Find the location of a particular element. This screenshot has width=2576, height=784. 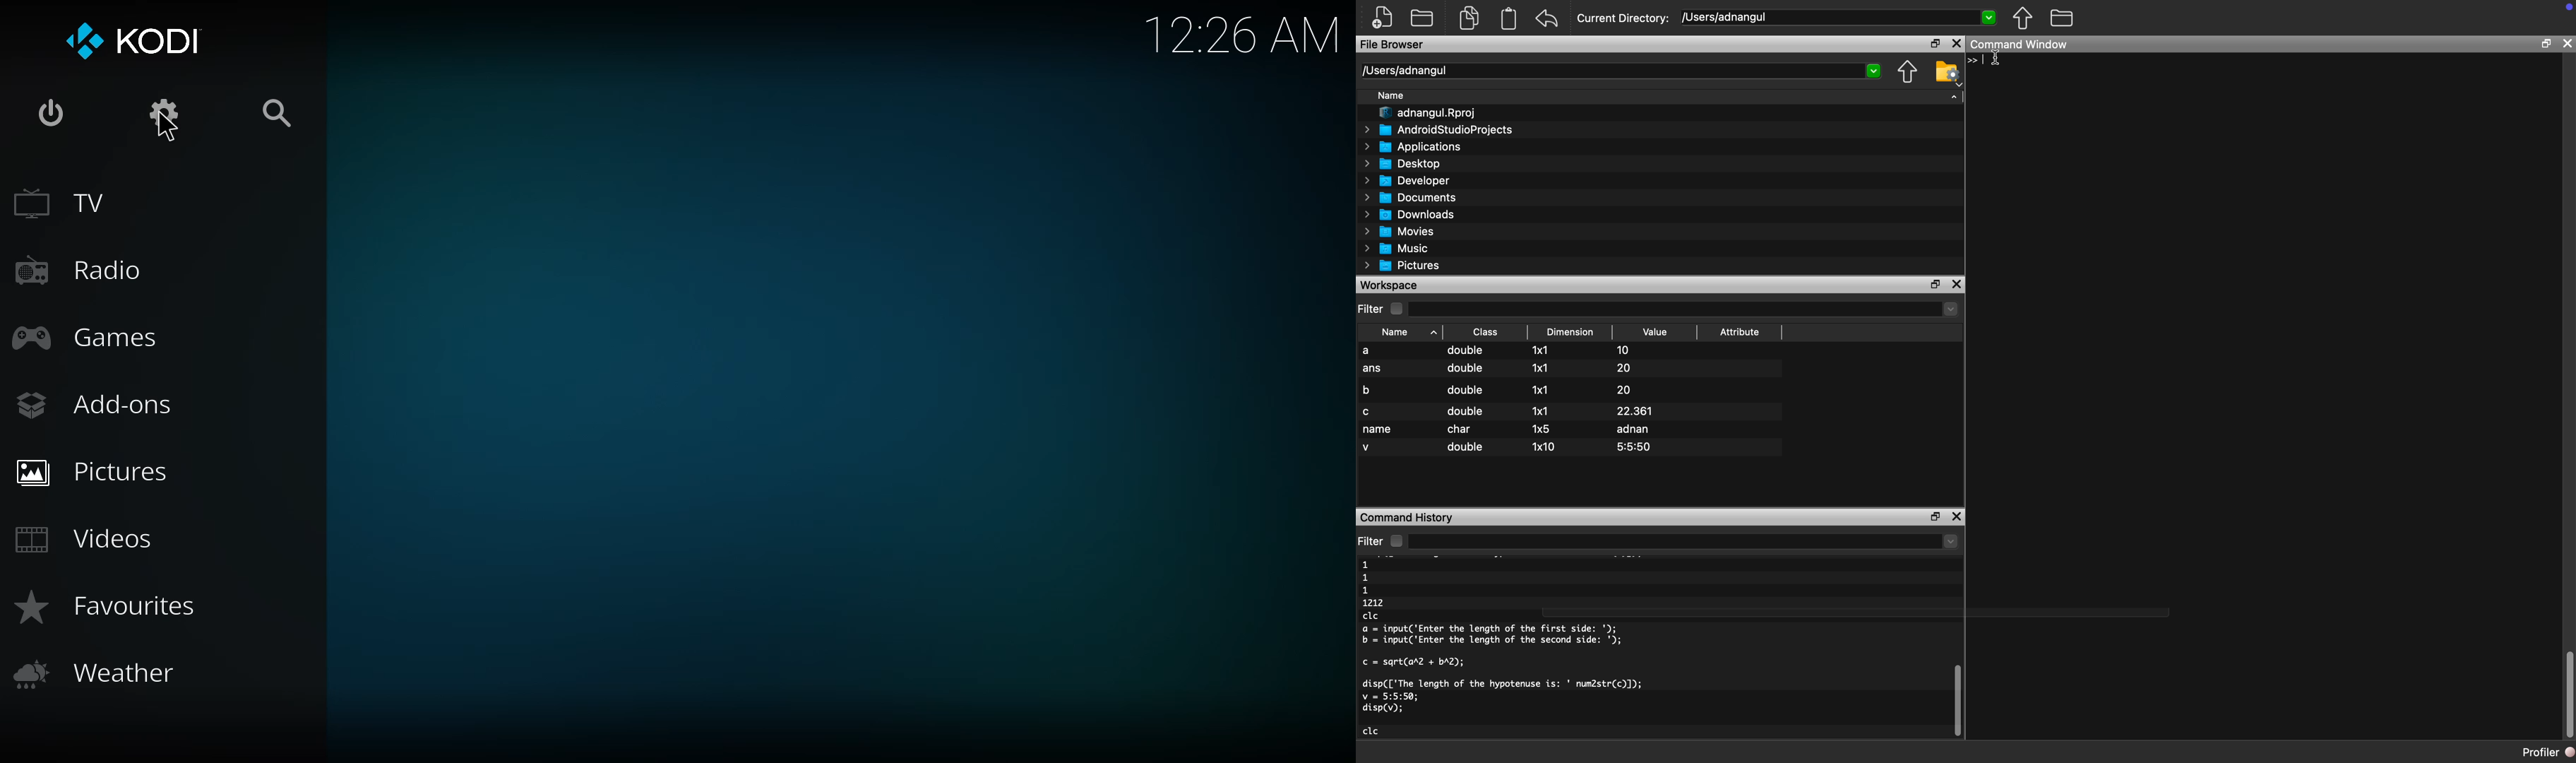

Documents is located at coordinates (1407, 198).